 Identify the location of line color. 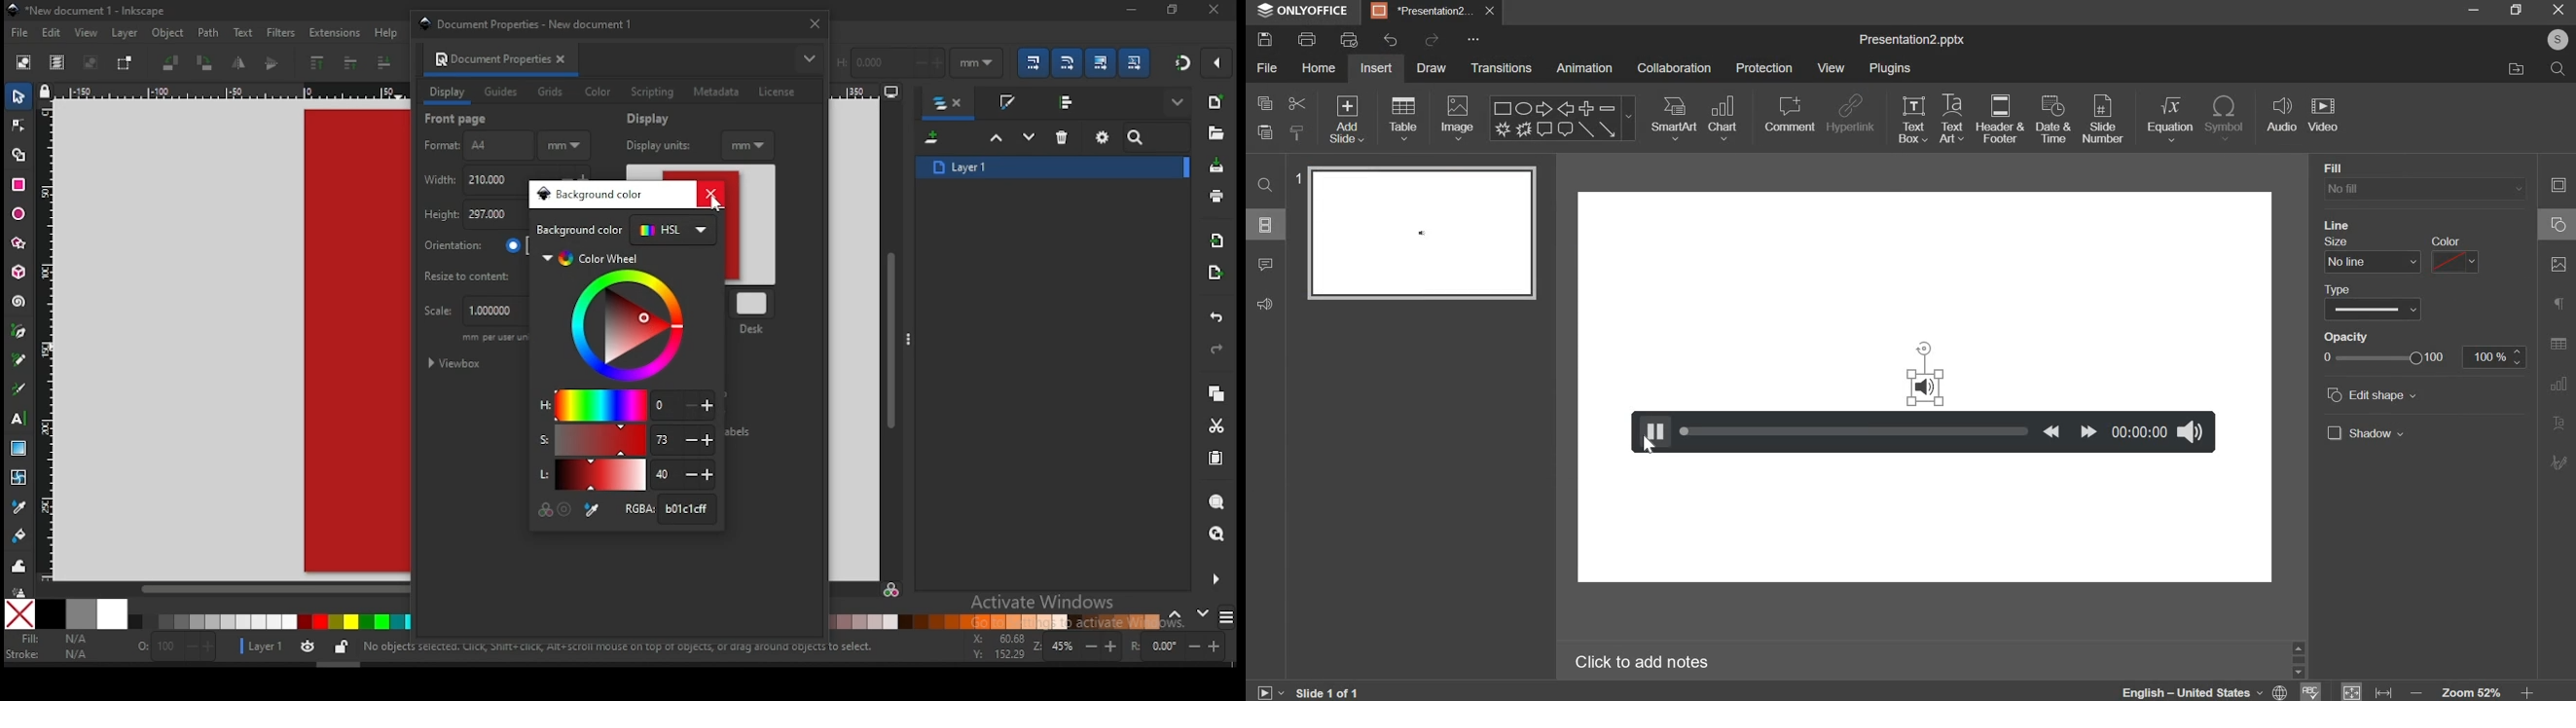
(2457, 261).